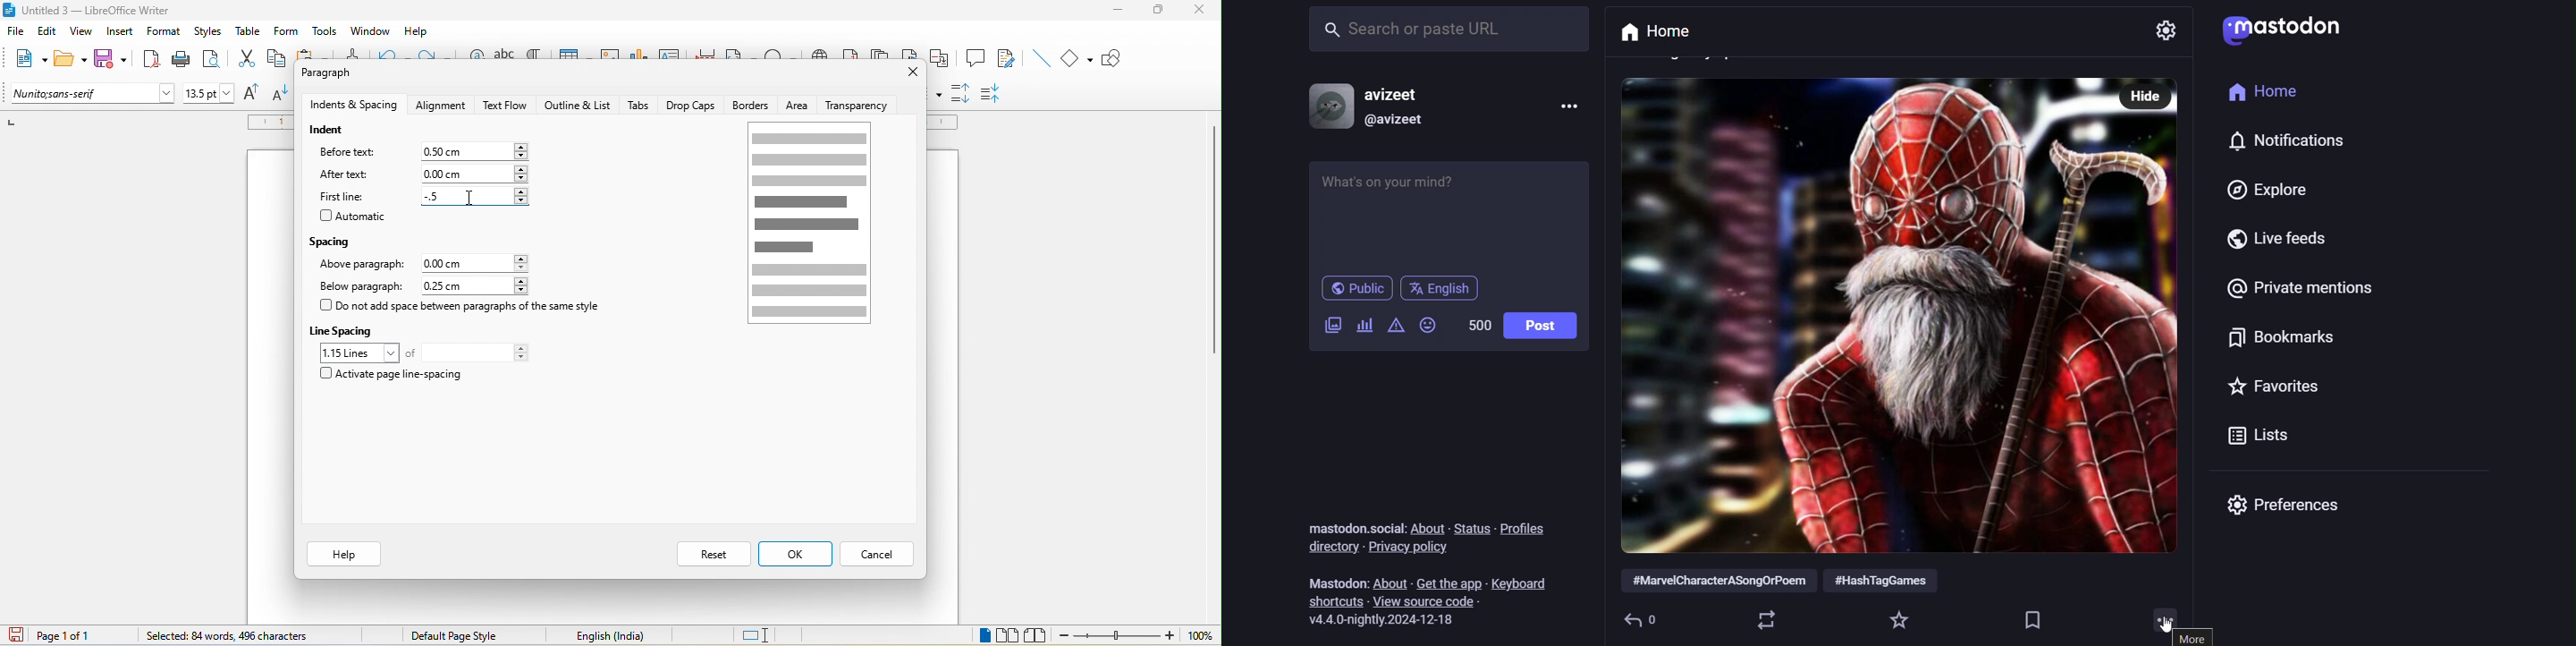 Image resolution: width=2576 pixels, height=672 pixels. What do you see at coordinates (1336, 601) in the screenshot?
I see `shortcuts` at bounding box center [1336, 601].